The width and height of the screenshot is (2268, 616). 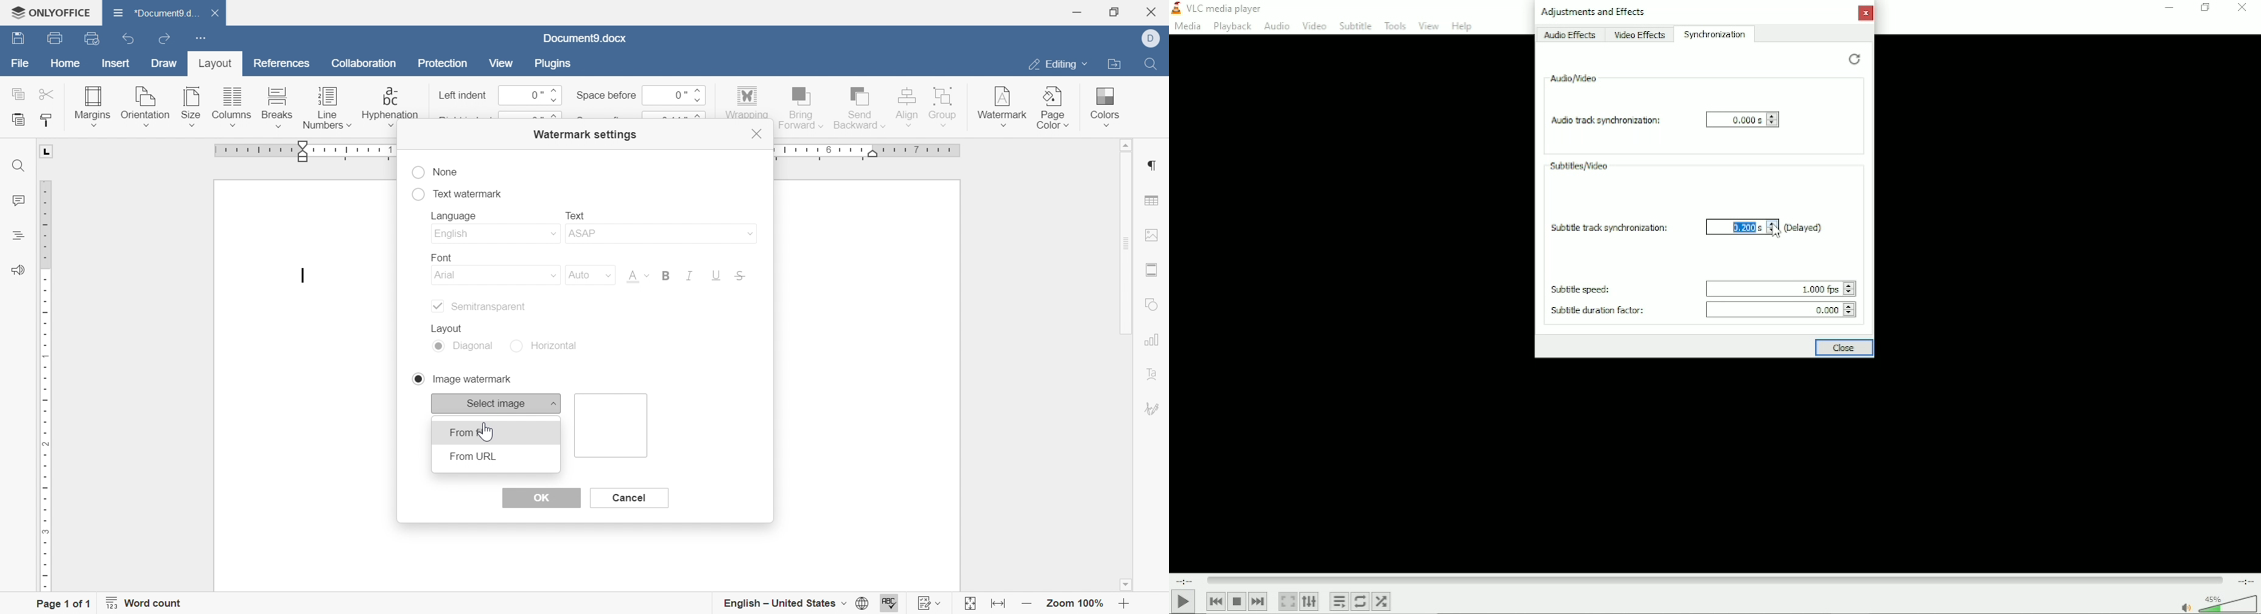 I want to click on underline, so click(x=716, y=276).